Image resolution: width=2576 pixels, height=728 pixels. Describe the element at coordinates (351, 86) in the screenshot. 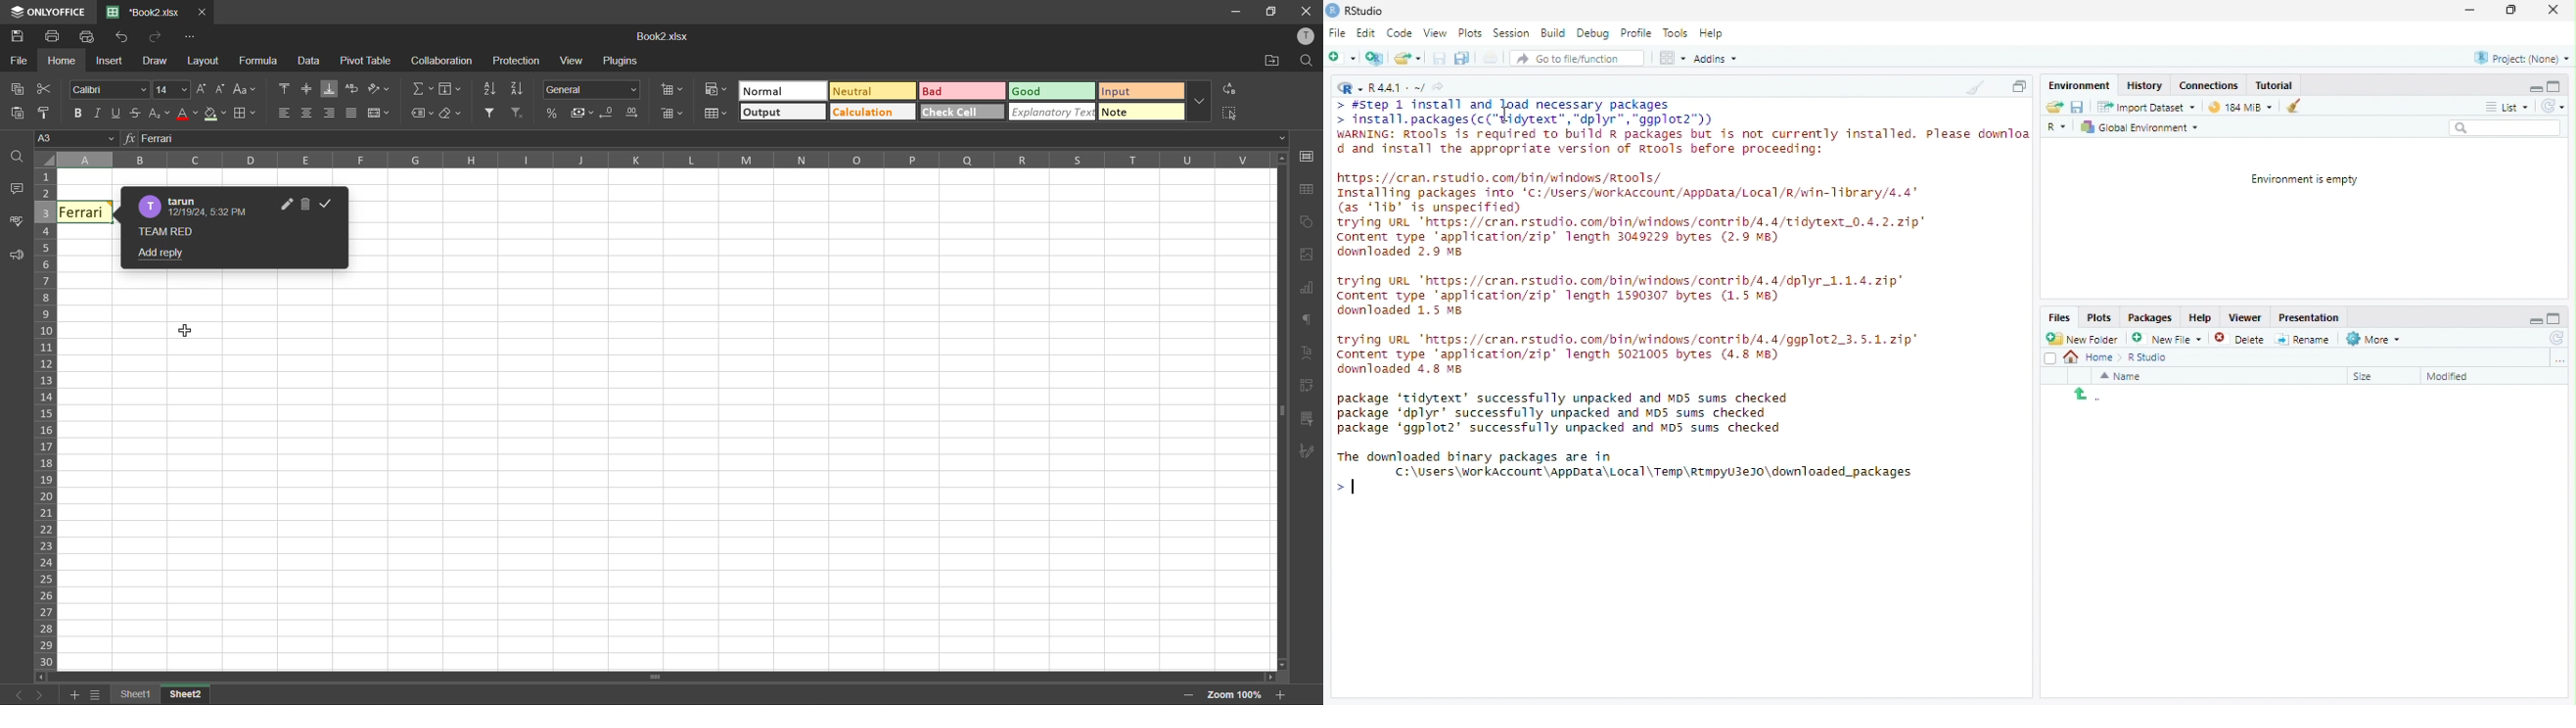

I see `wrap text` at that location.